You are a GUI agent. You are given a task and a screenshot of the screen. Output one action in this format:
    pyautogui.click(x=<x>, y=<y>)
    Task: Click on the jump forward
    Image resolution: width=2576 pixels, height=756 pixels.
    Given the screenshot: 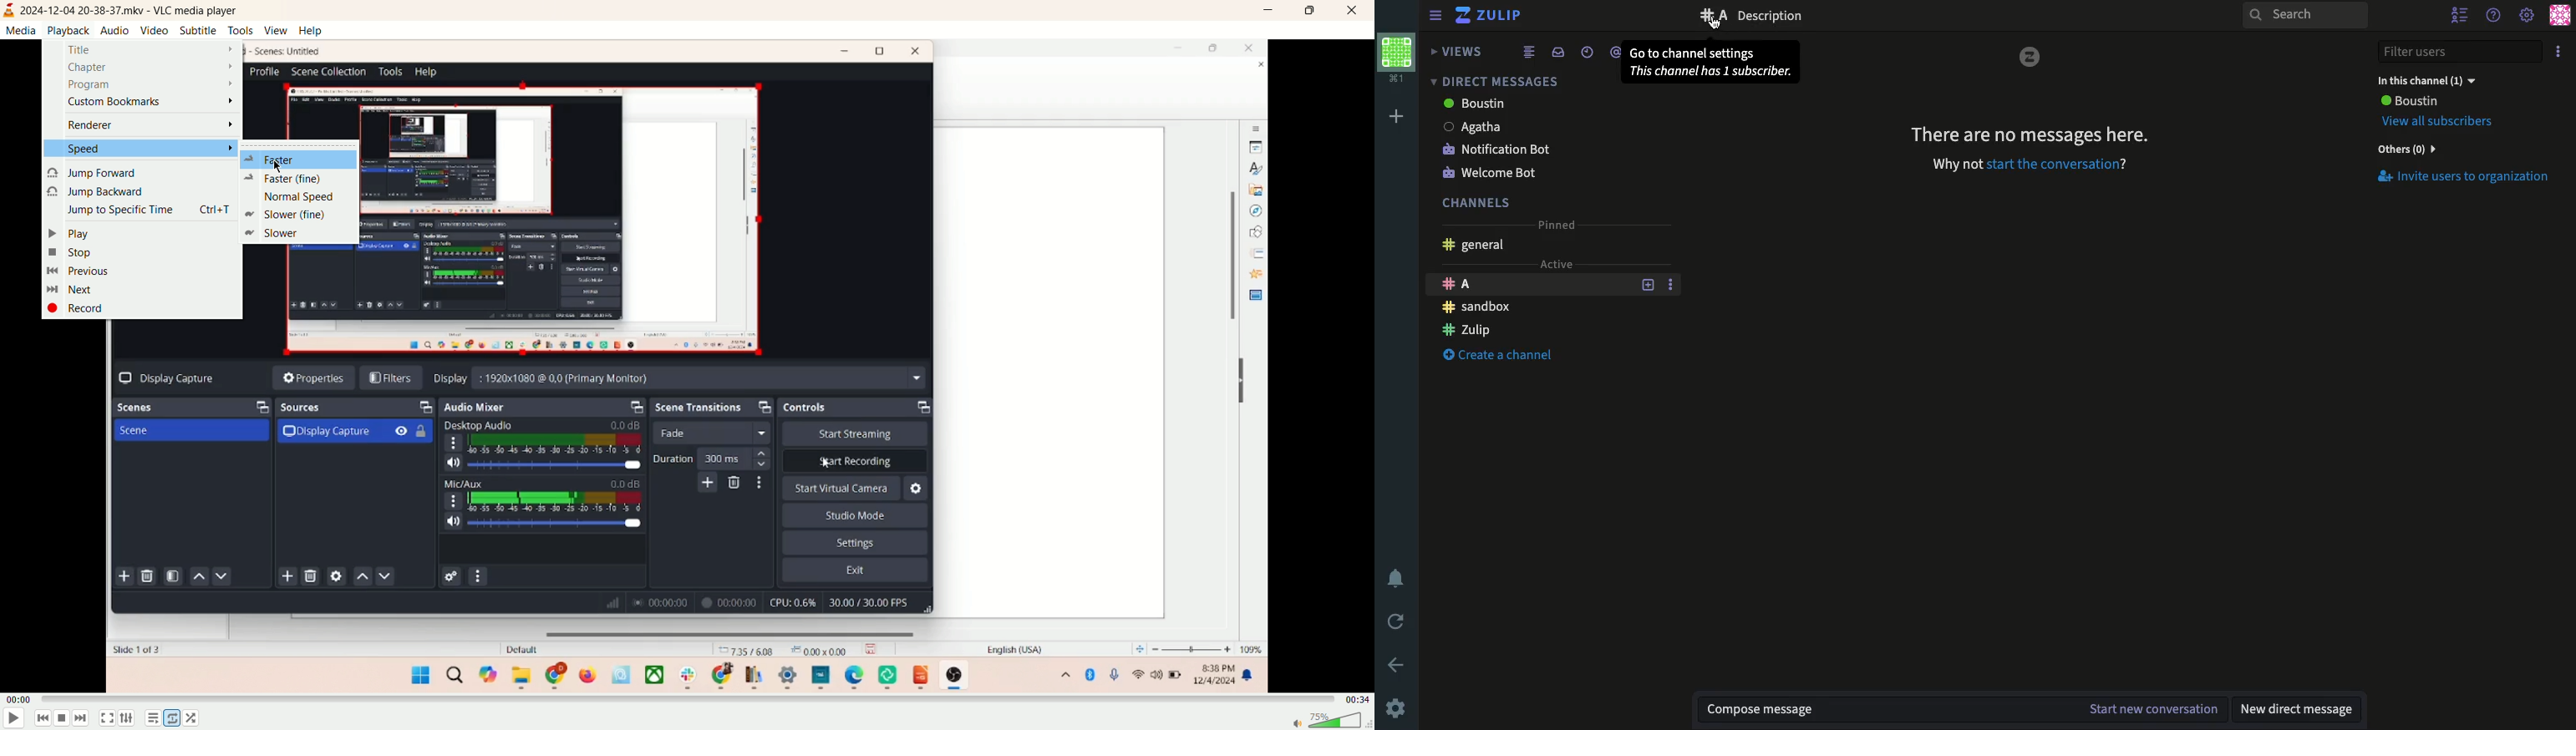 What is the action you would take?
    pyautogui.click(x=94, y=170)
    